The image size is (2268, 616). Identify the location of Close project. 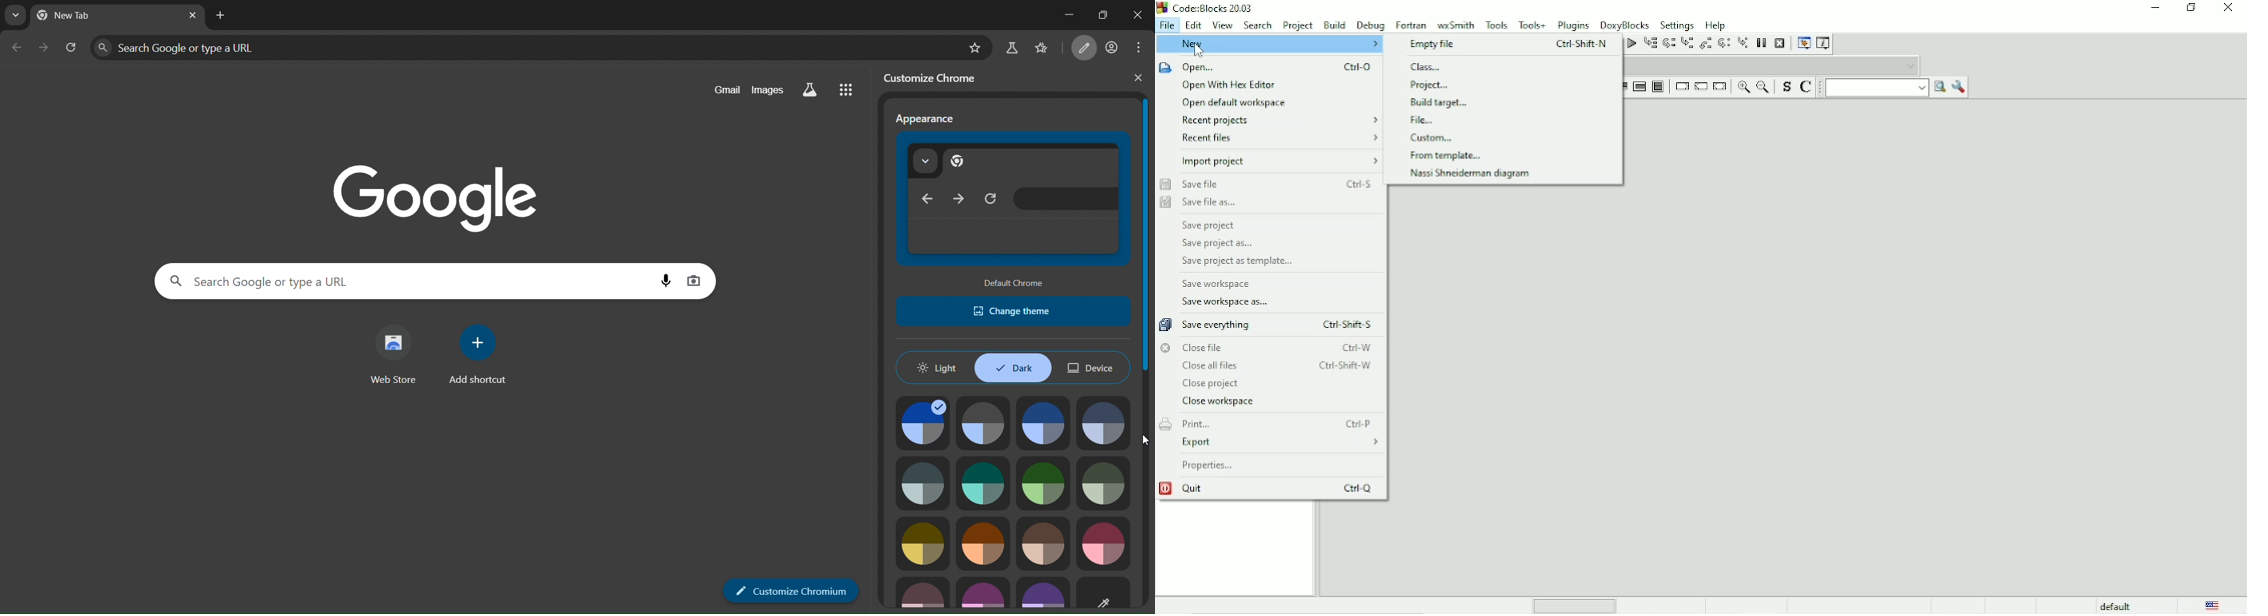
(1212, 384).